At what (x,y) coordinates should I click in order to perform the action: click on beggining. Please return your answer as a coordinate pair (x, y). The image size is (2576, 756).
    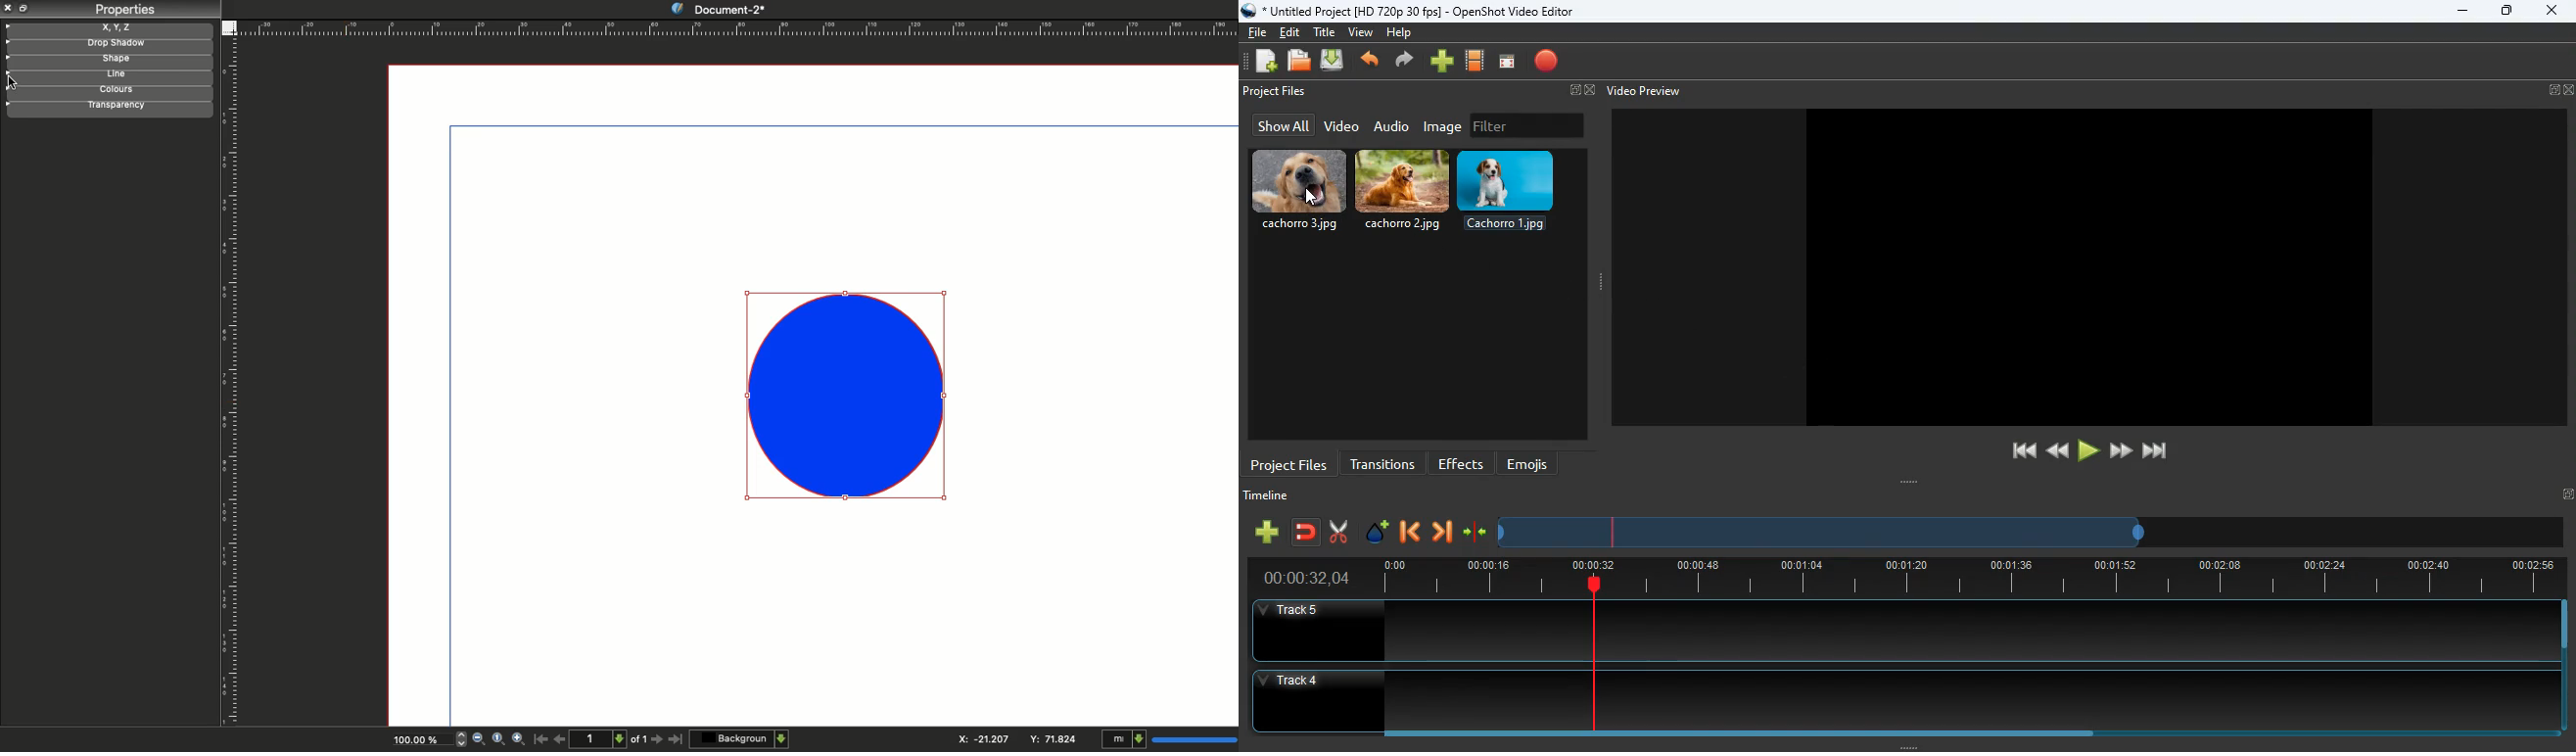
    Looking at the image, I should click on (2015, 451).